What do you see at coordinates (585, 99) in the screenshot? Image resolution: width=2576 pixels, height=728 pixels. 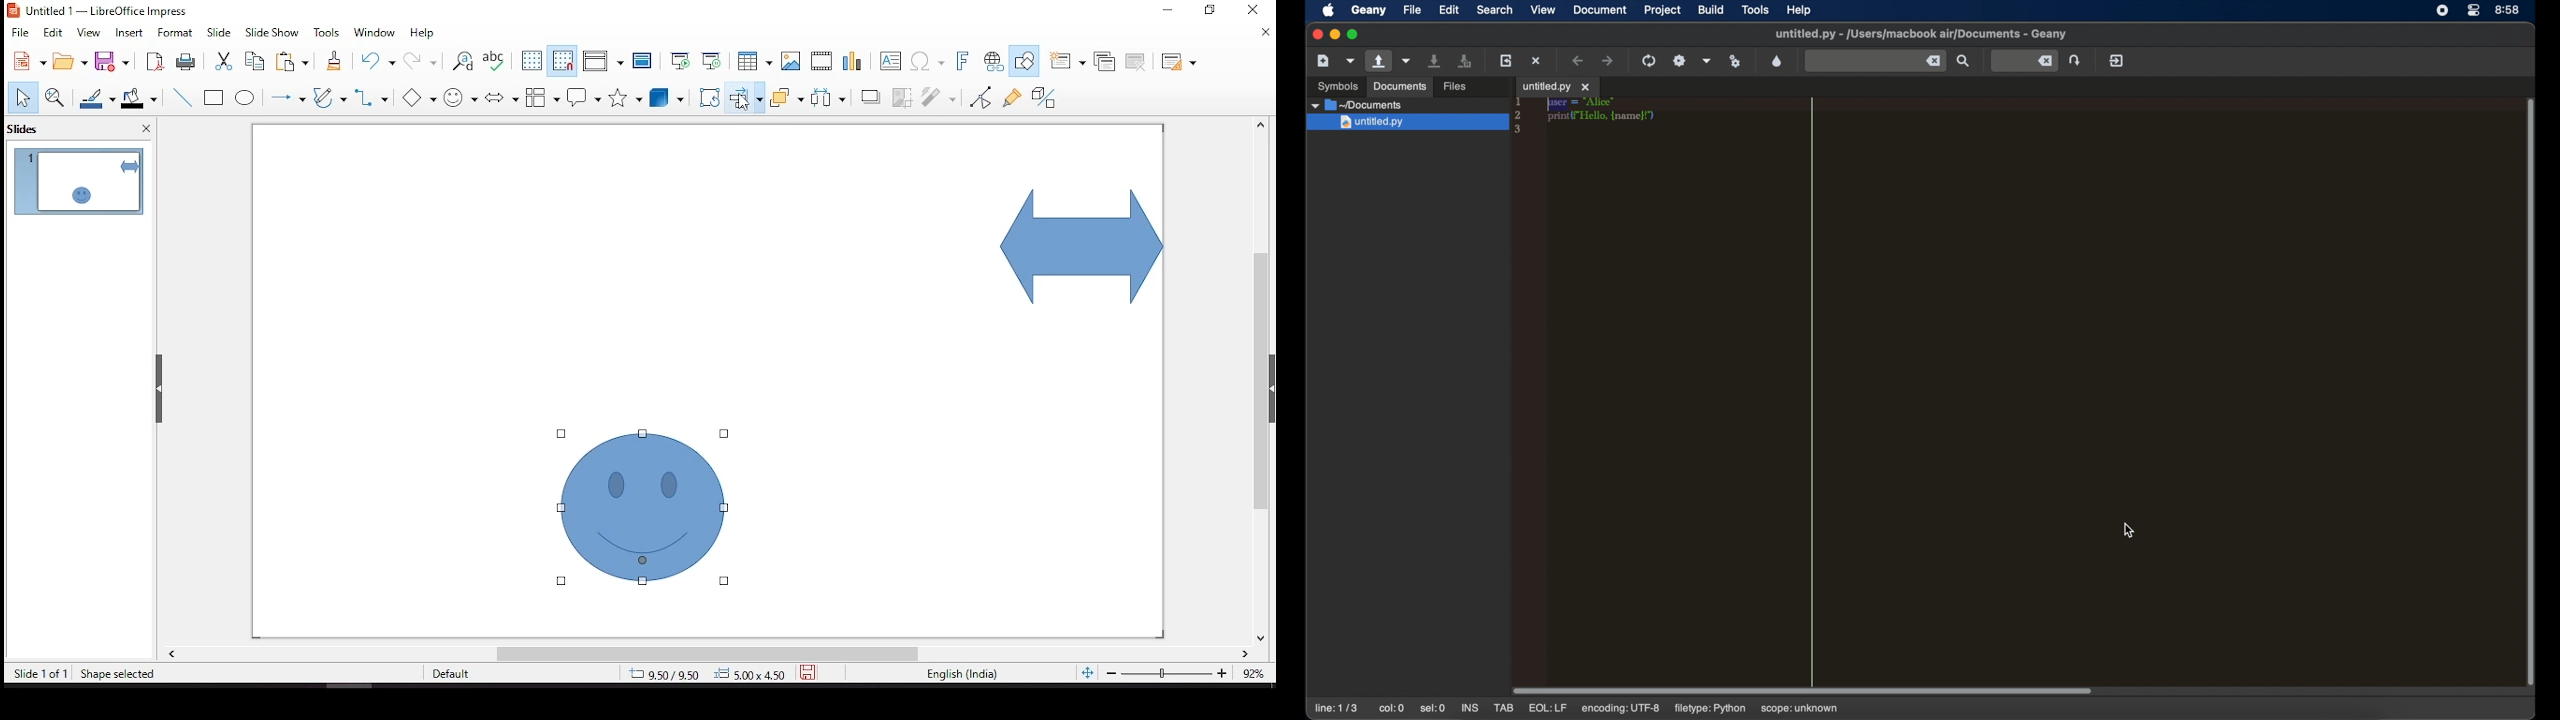 I see `callout shapes` at bounding box center [585, 99].